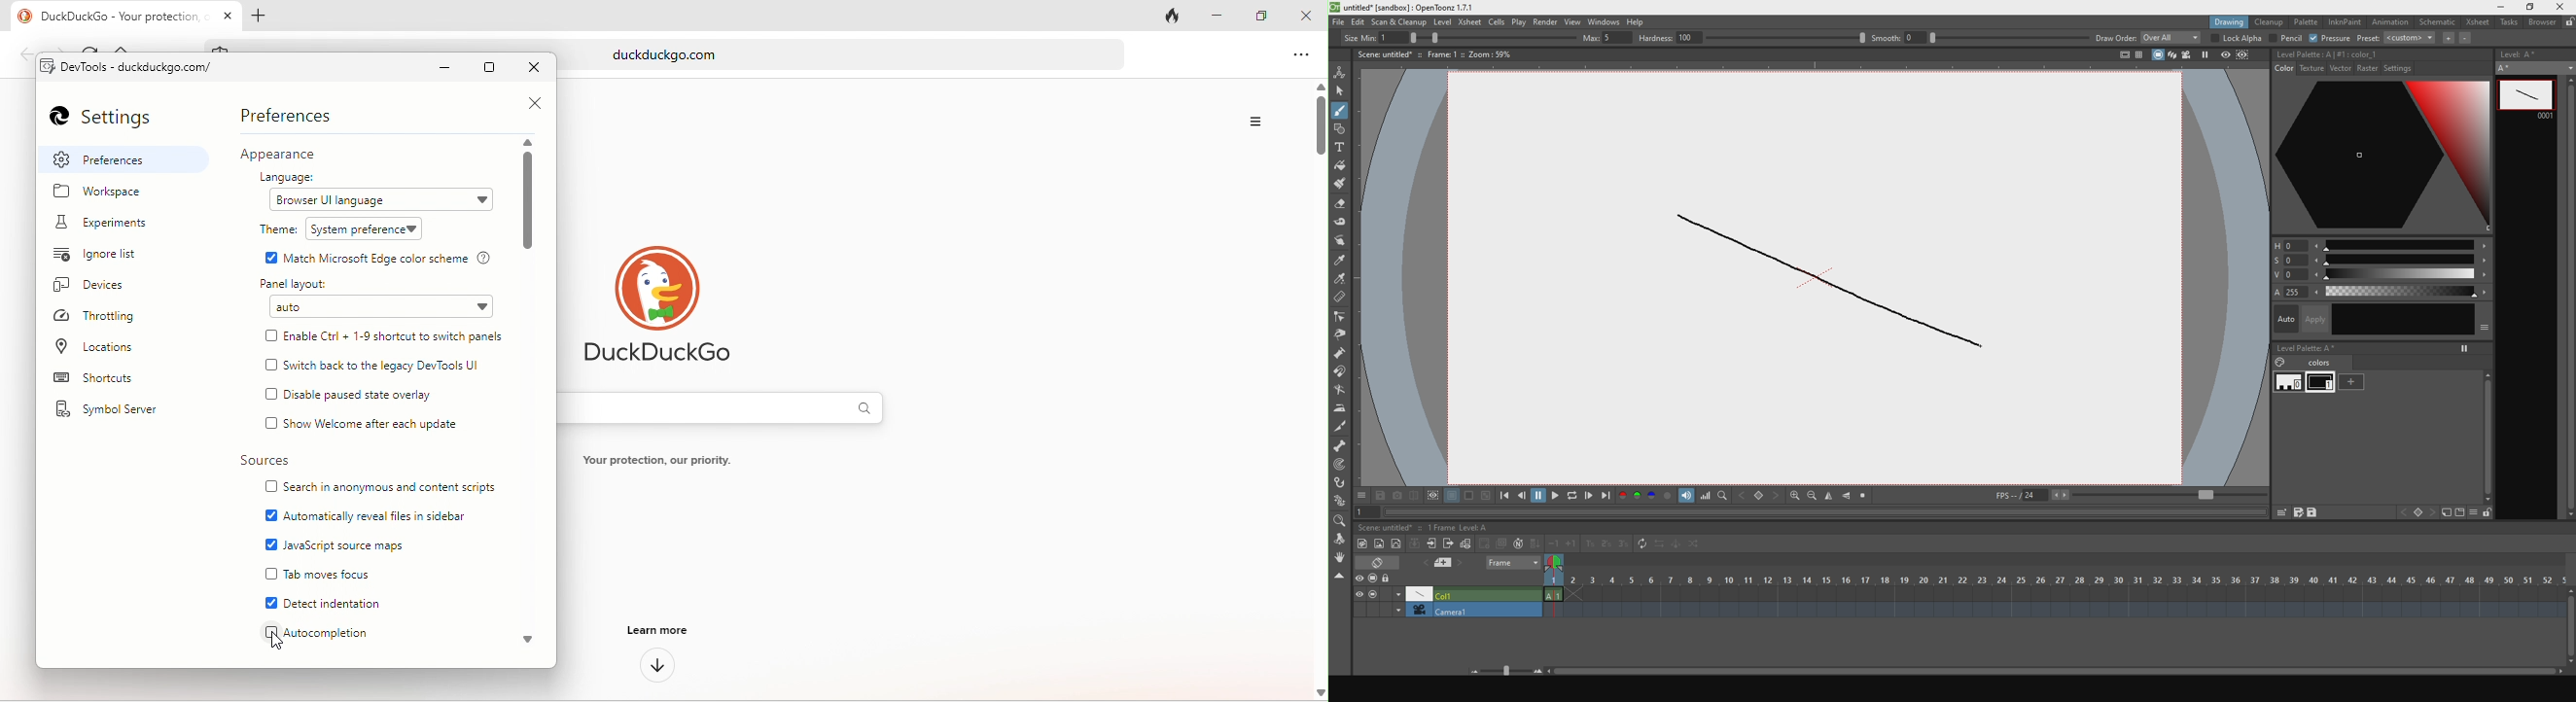  What do you see at coordinates (1341, 262) in the screenshot?
I see `style select` at bounding box center [1341, 262].